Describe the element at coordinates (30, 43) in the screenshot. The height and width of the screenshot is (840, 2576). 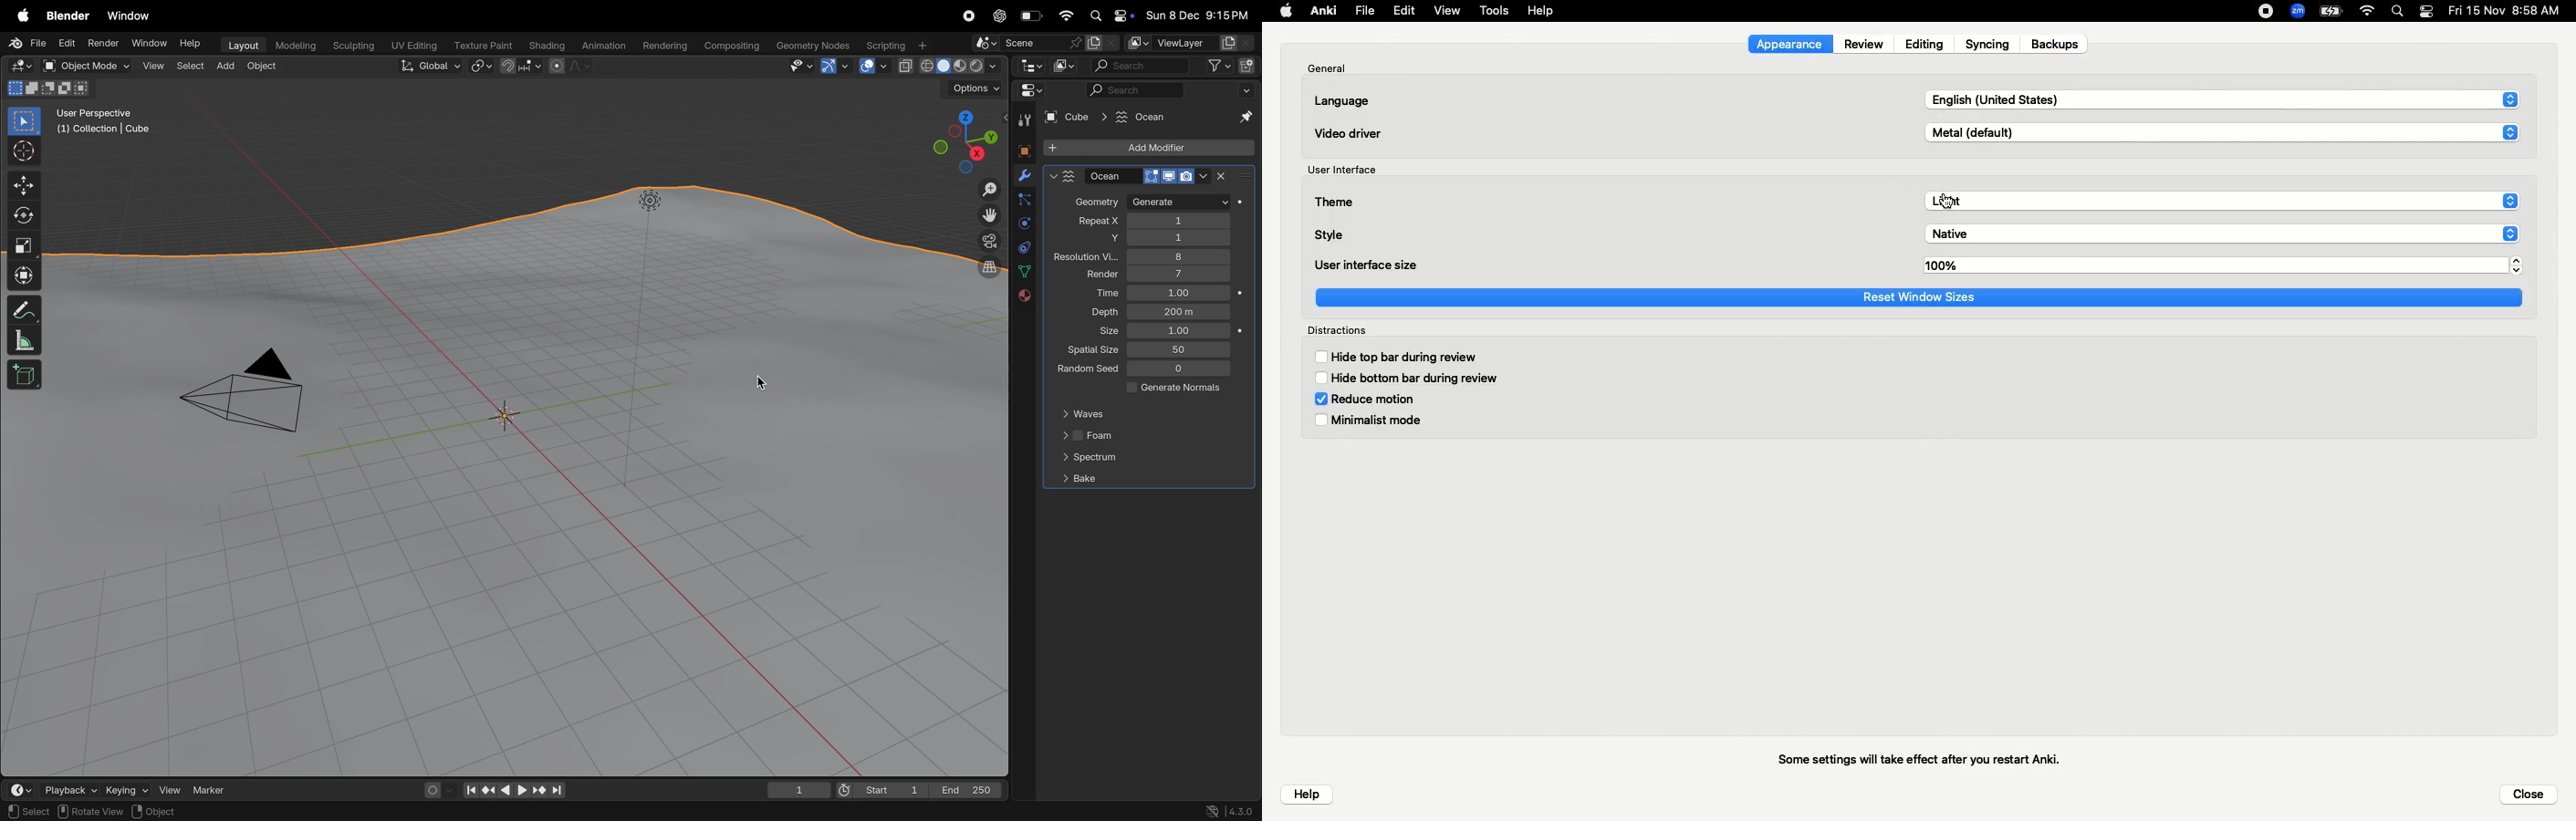
I see `file` at that location.